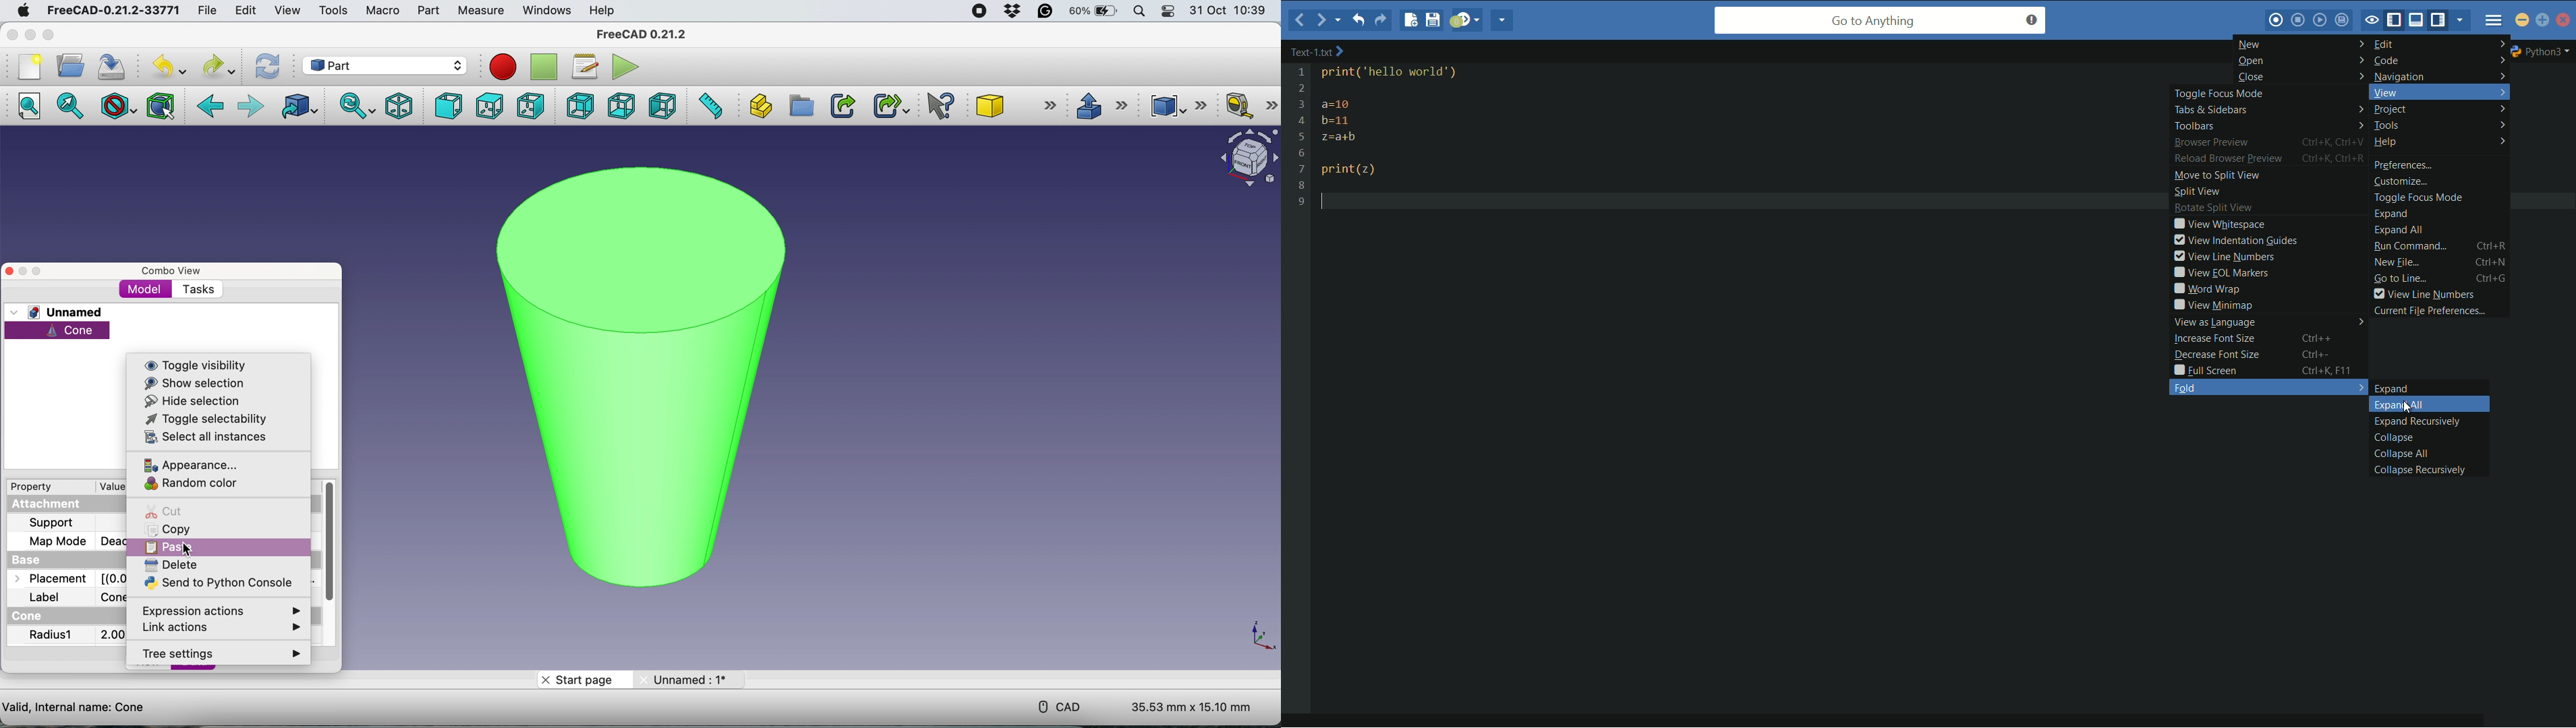 This screenshot has width=2576, height=728. Describe the element at coordinates (1412, 123) in the screenshot. I see `print( ‘hello world")
a=10

b=11

z=a+b

print(z)` at that location.